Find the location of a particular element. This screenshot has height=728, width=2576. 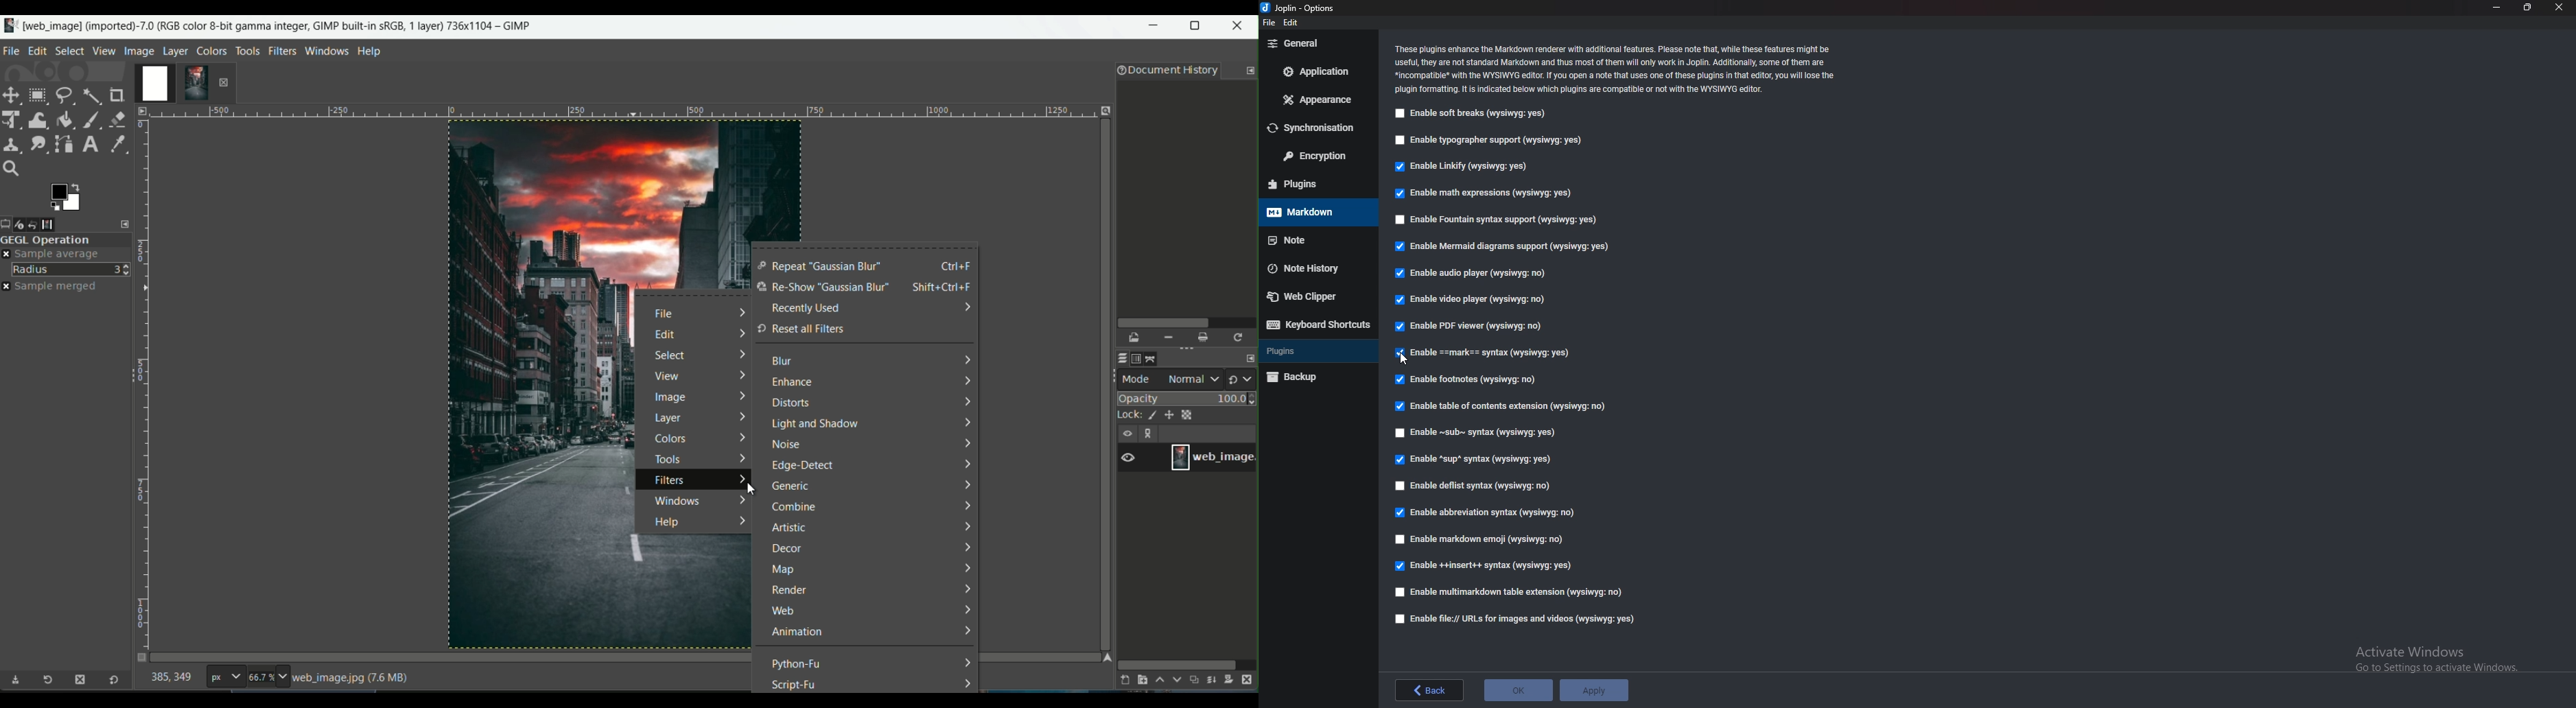

web is located at coordinates (784, 612).